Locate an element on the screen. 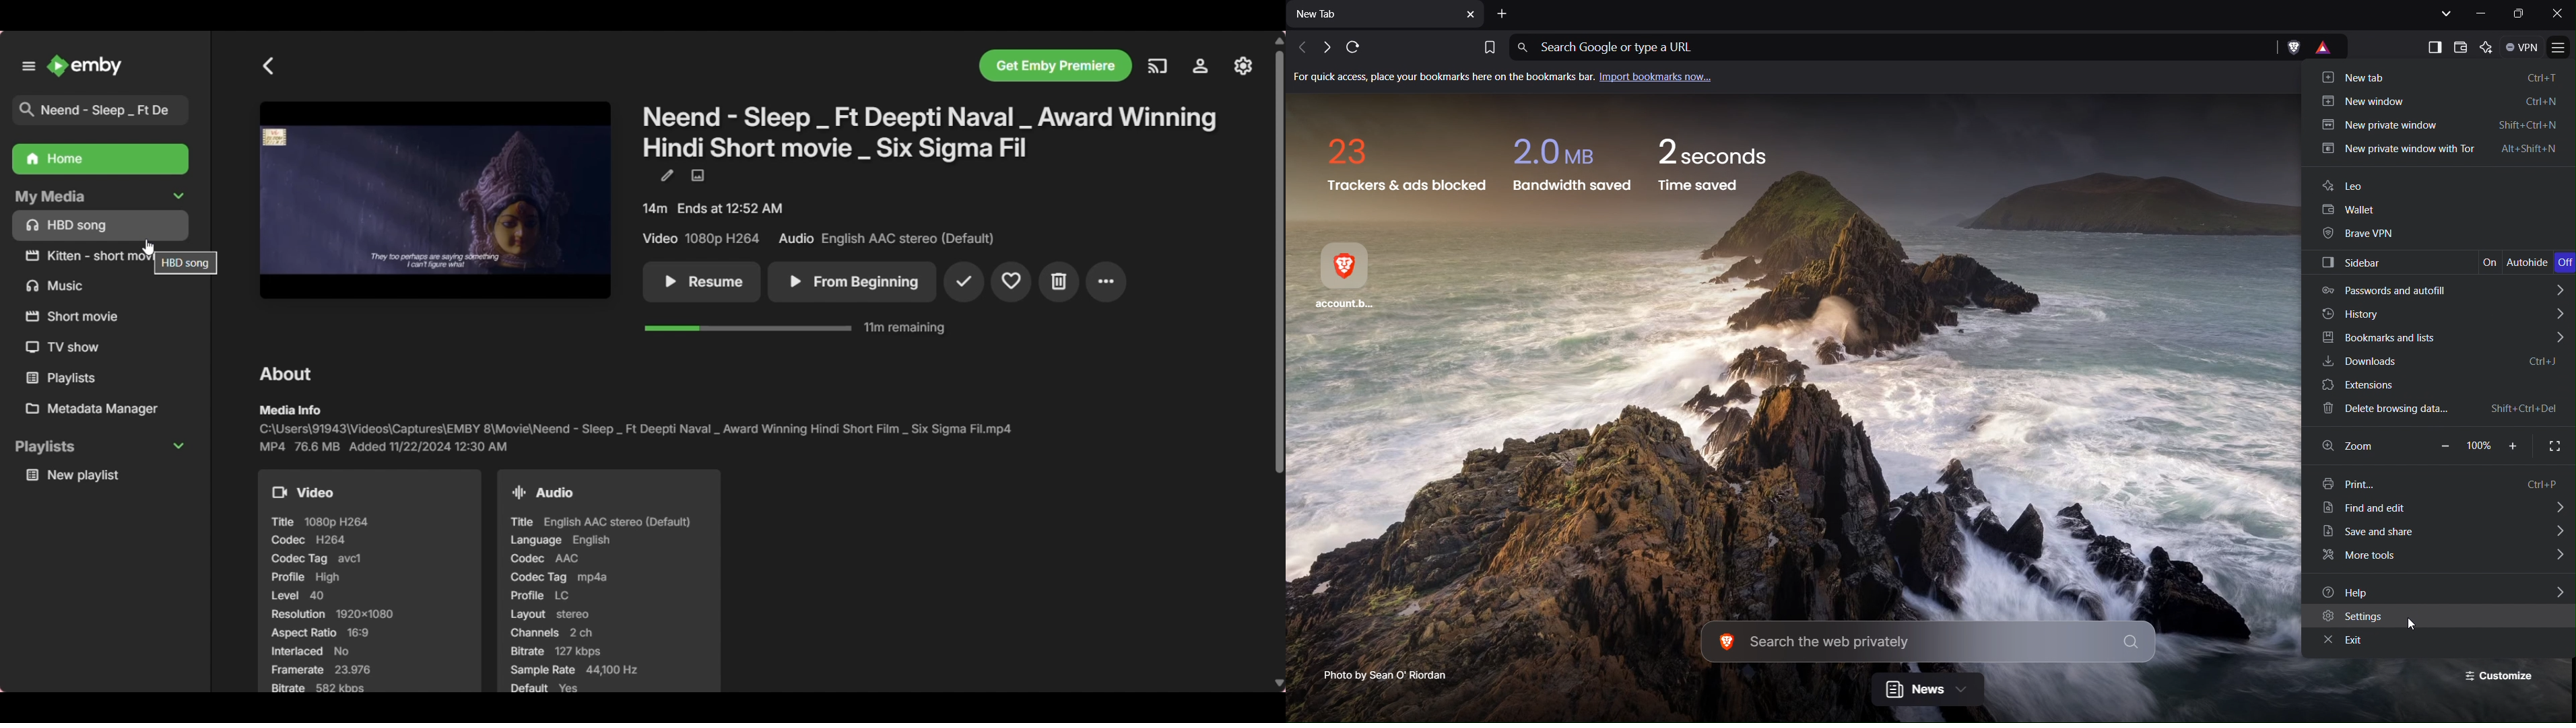 Image resolution: width=2576 pixels, height=728 pixels. Back is located at coordinates (1298, 48).